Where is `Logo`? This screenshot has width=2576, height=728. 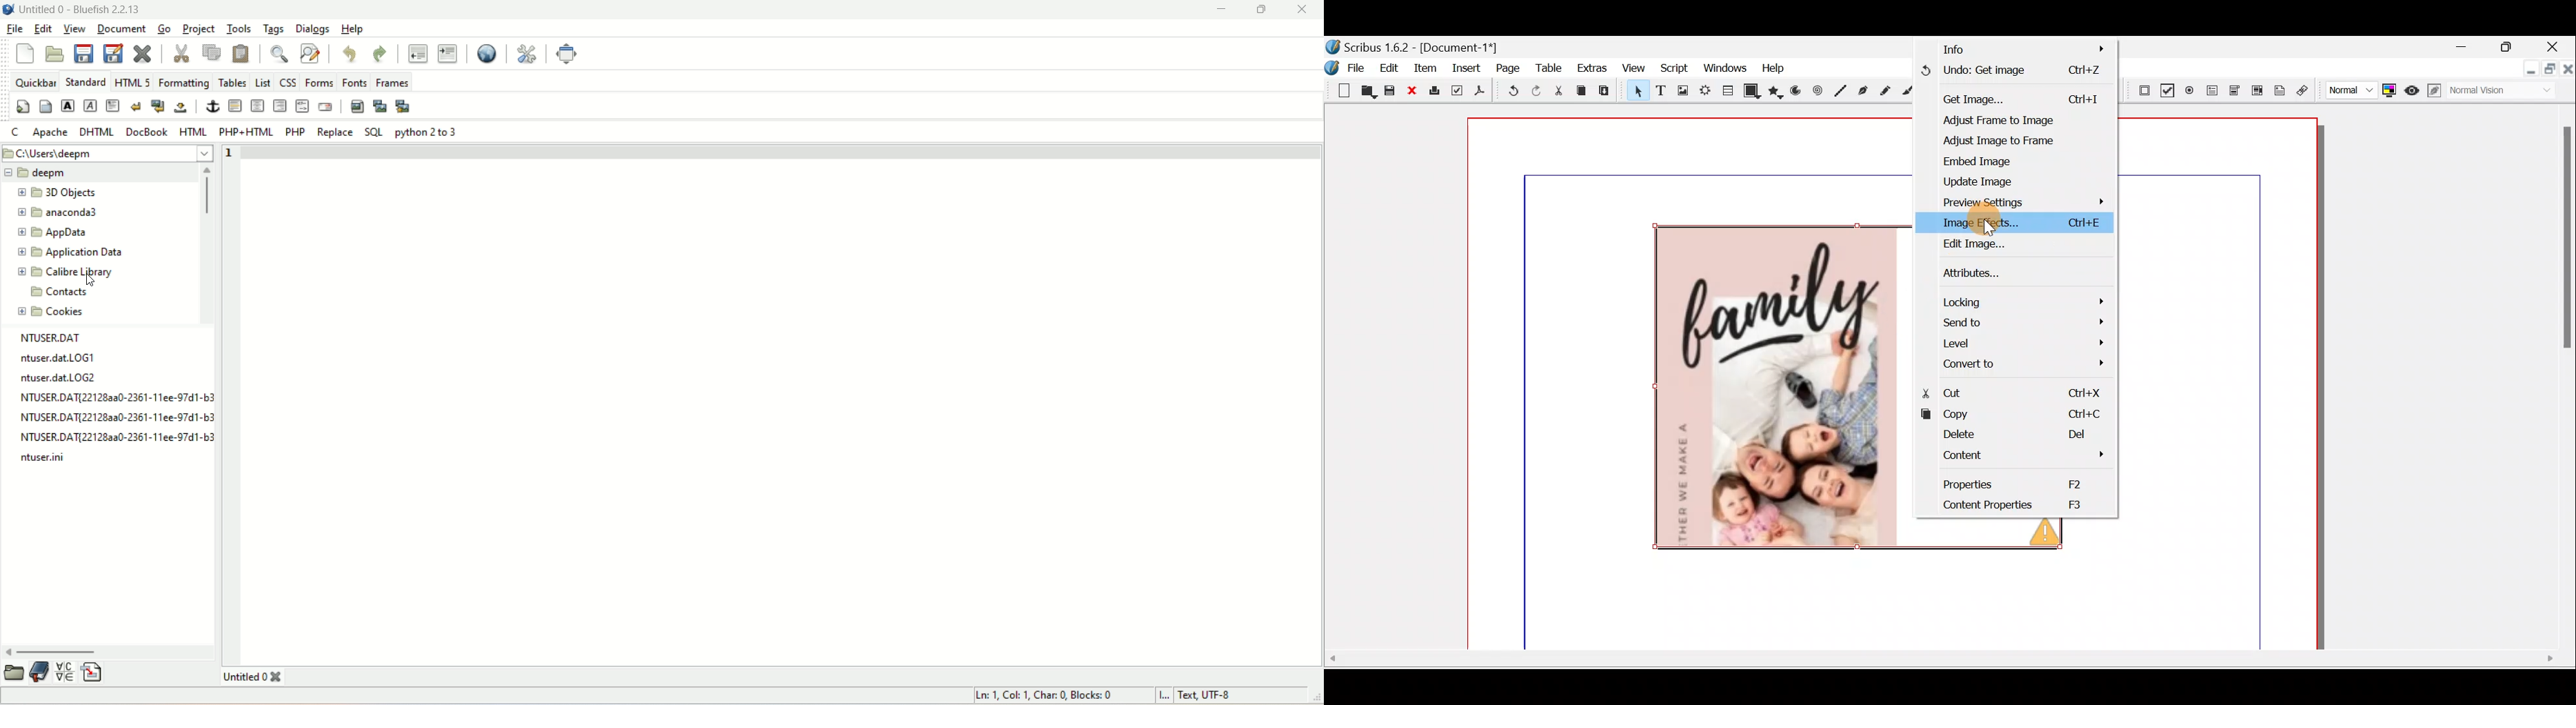
Logo is located at coordinates (1333, 65).